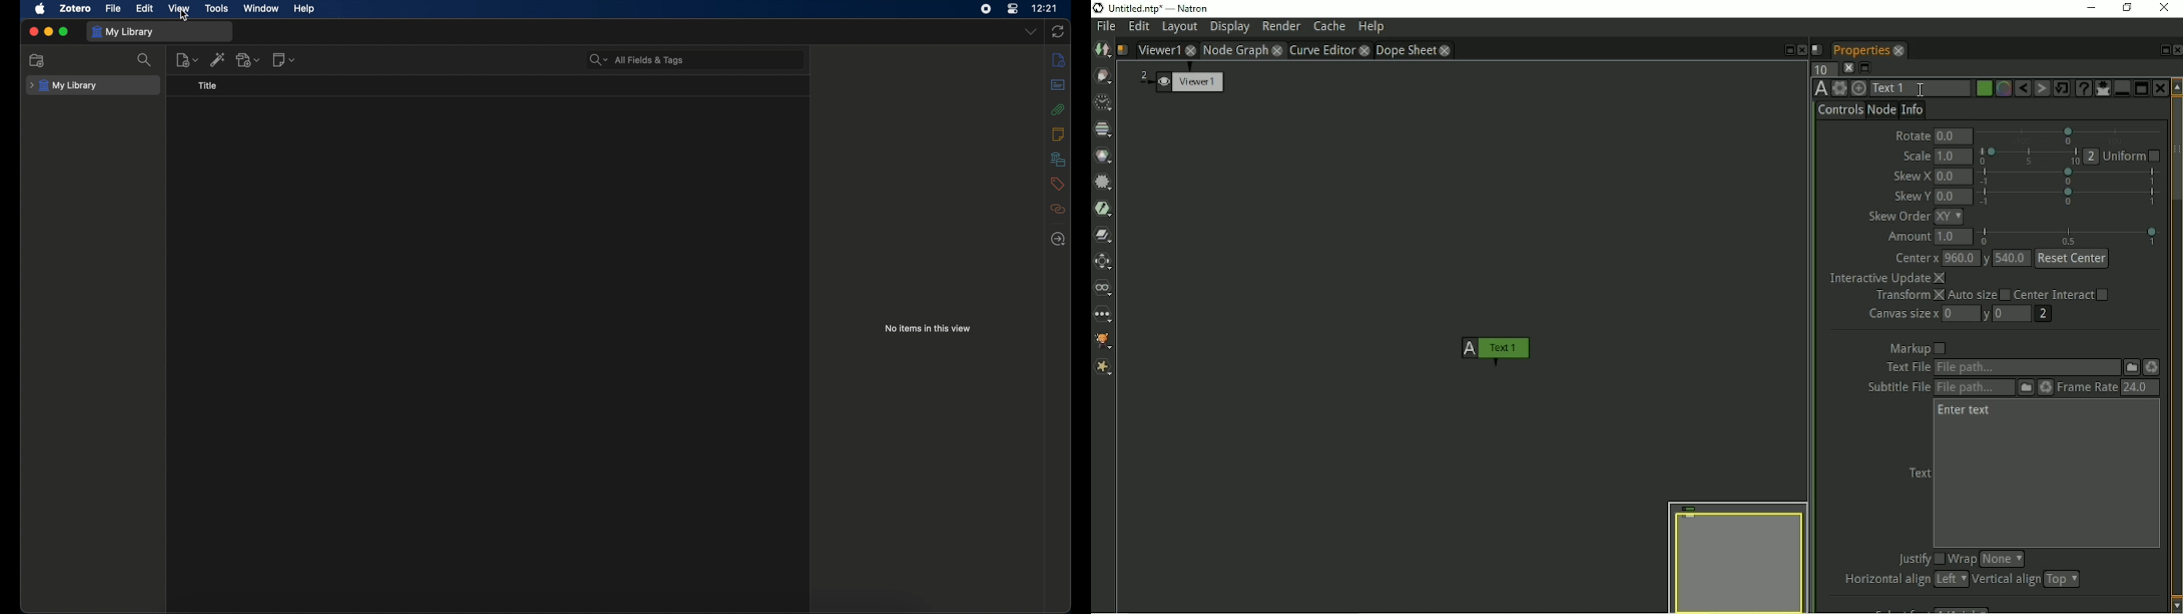 The height and width of the screenshot is (616, 2184). Describe the element at coordinates (2068, 198) in the screenshot. I see `selection bar` at that location.